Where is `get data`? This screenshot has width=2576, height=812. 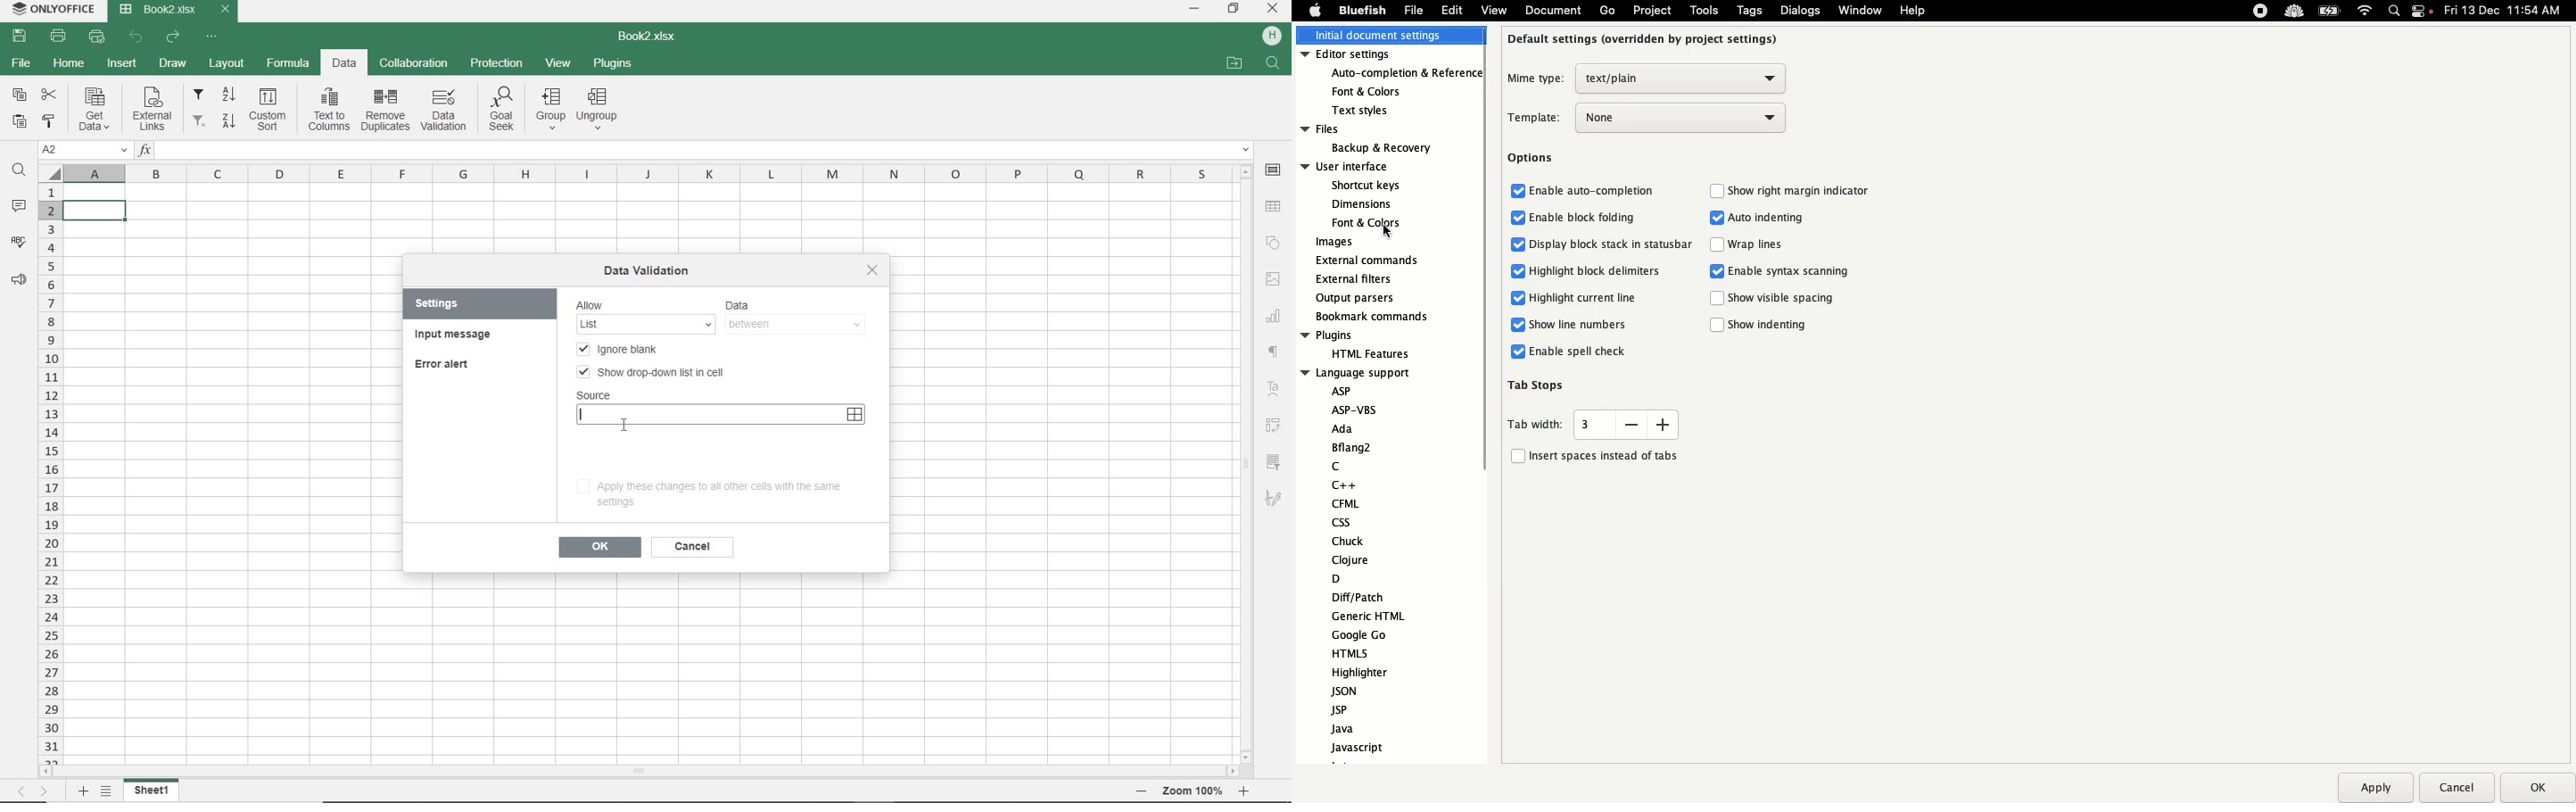
get data is located at coordinates (98, 108).